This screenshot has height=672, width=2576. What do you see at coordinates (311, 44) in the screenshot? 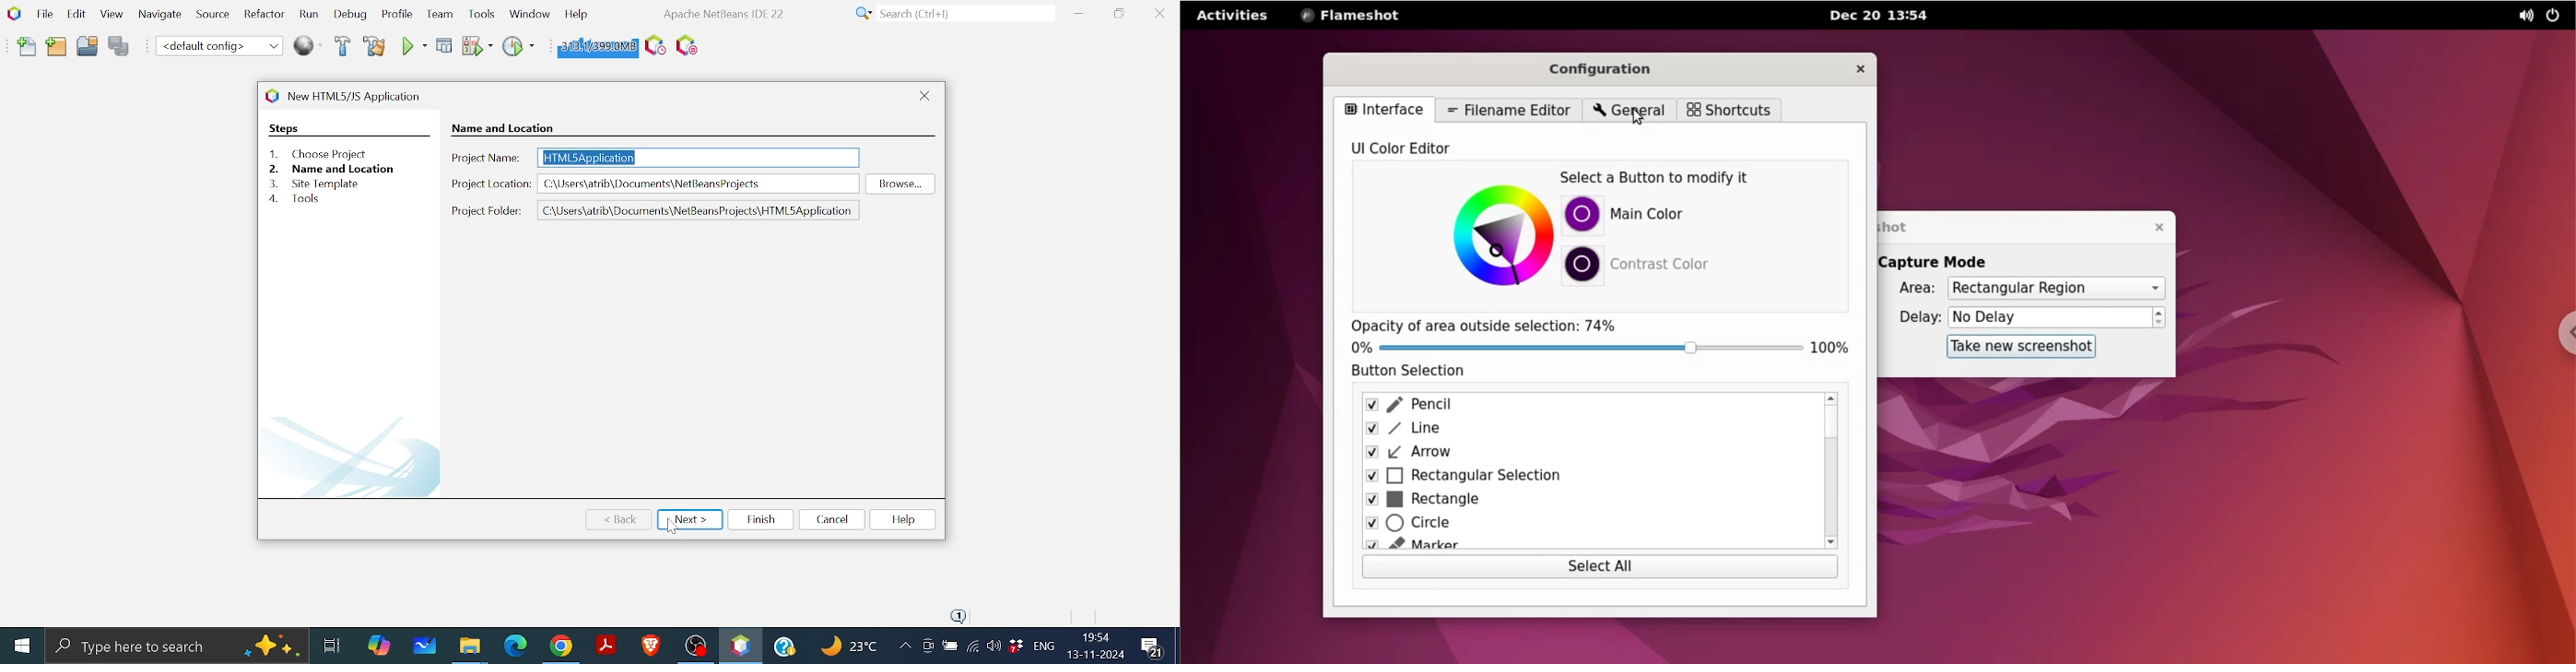
I see `Web` at bounding box center [311, 44].